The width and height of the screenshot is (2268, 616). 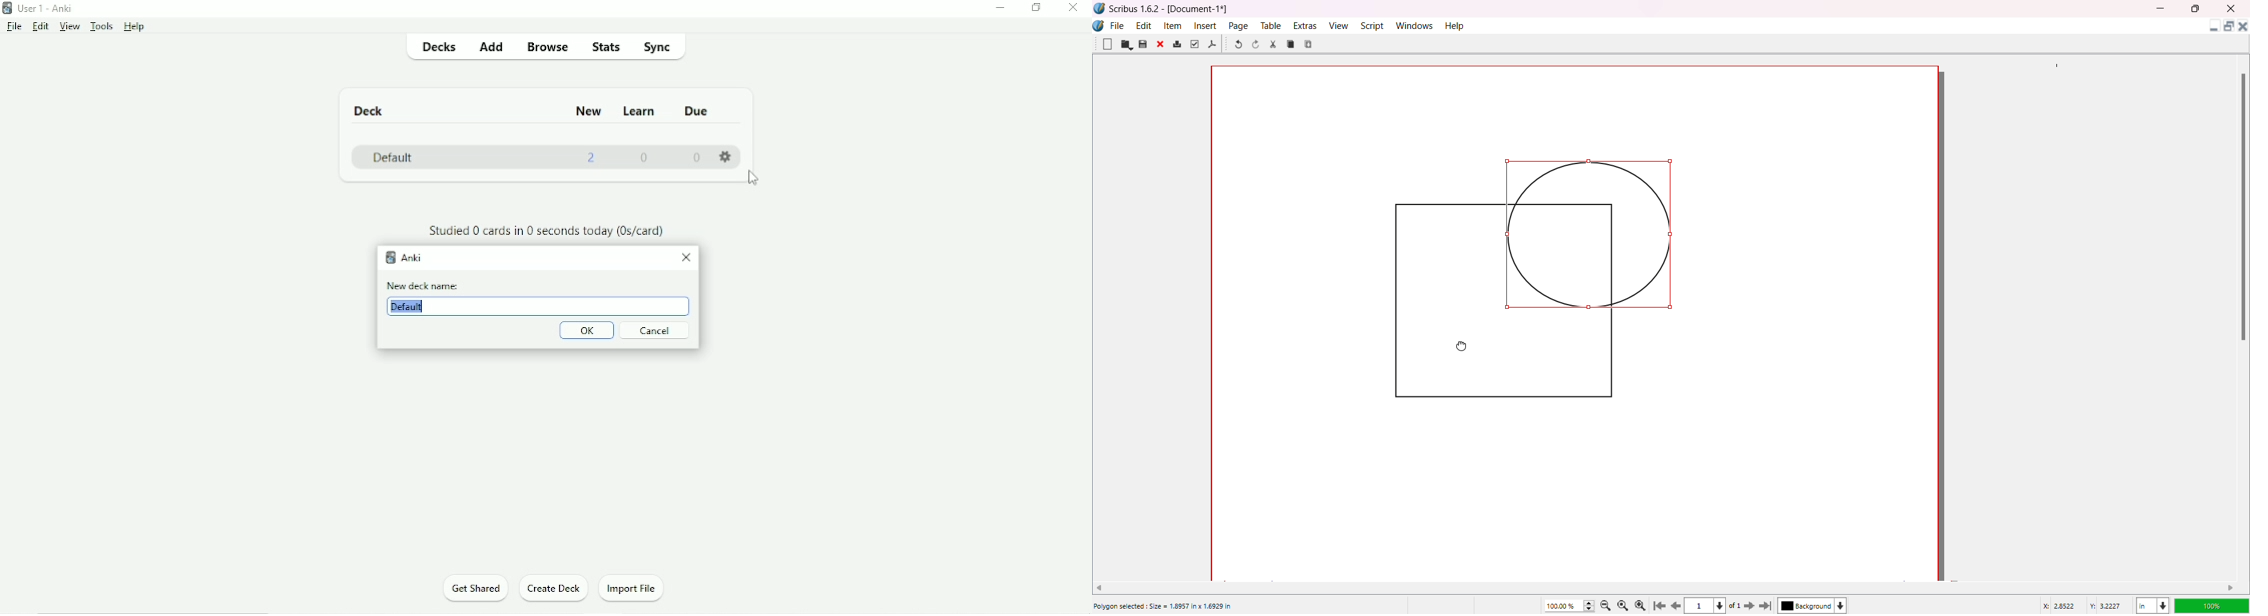 What do you see at coordinates (1374, 25) in the screenshot?
I see `Script` at bounding box center [1374, 25].